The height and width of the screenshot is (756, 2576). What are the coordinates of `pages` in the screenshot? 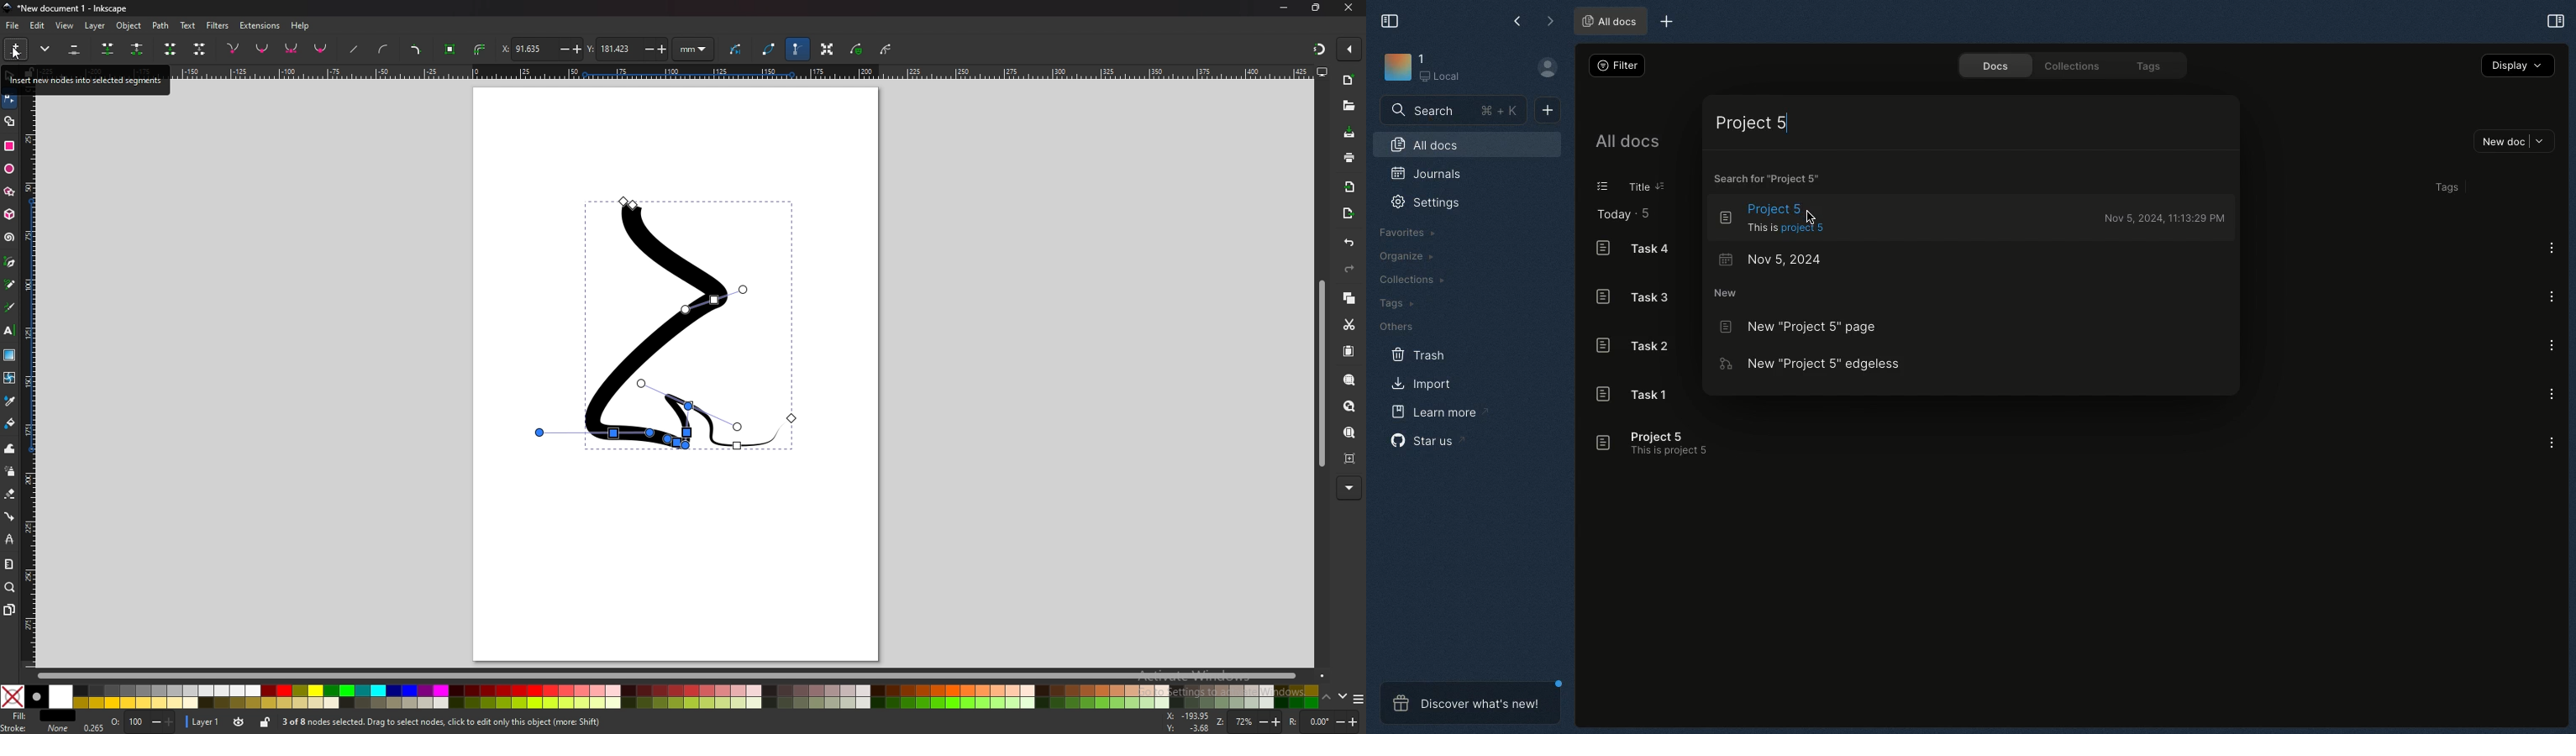 It's located at (9, 610).